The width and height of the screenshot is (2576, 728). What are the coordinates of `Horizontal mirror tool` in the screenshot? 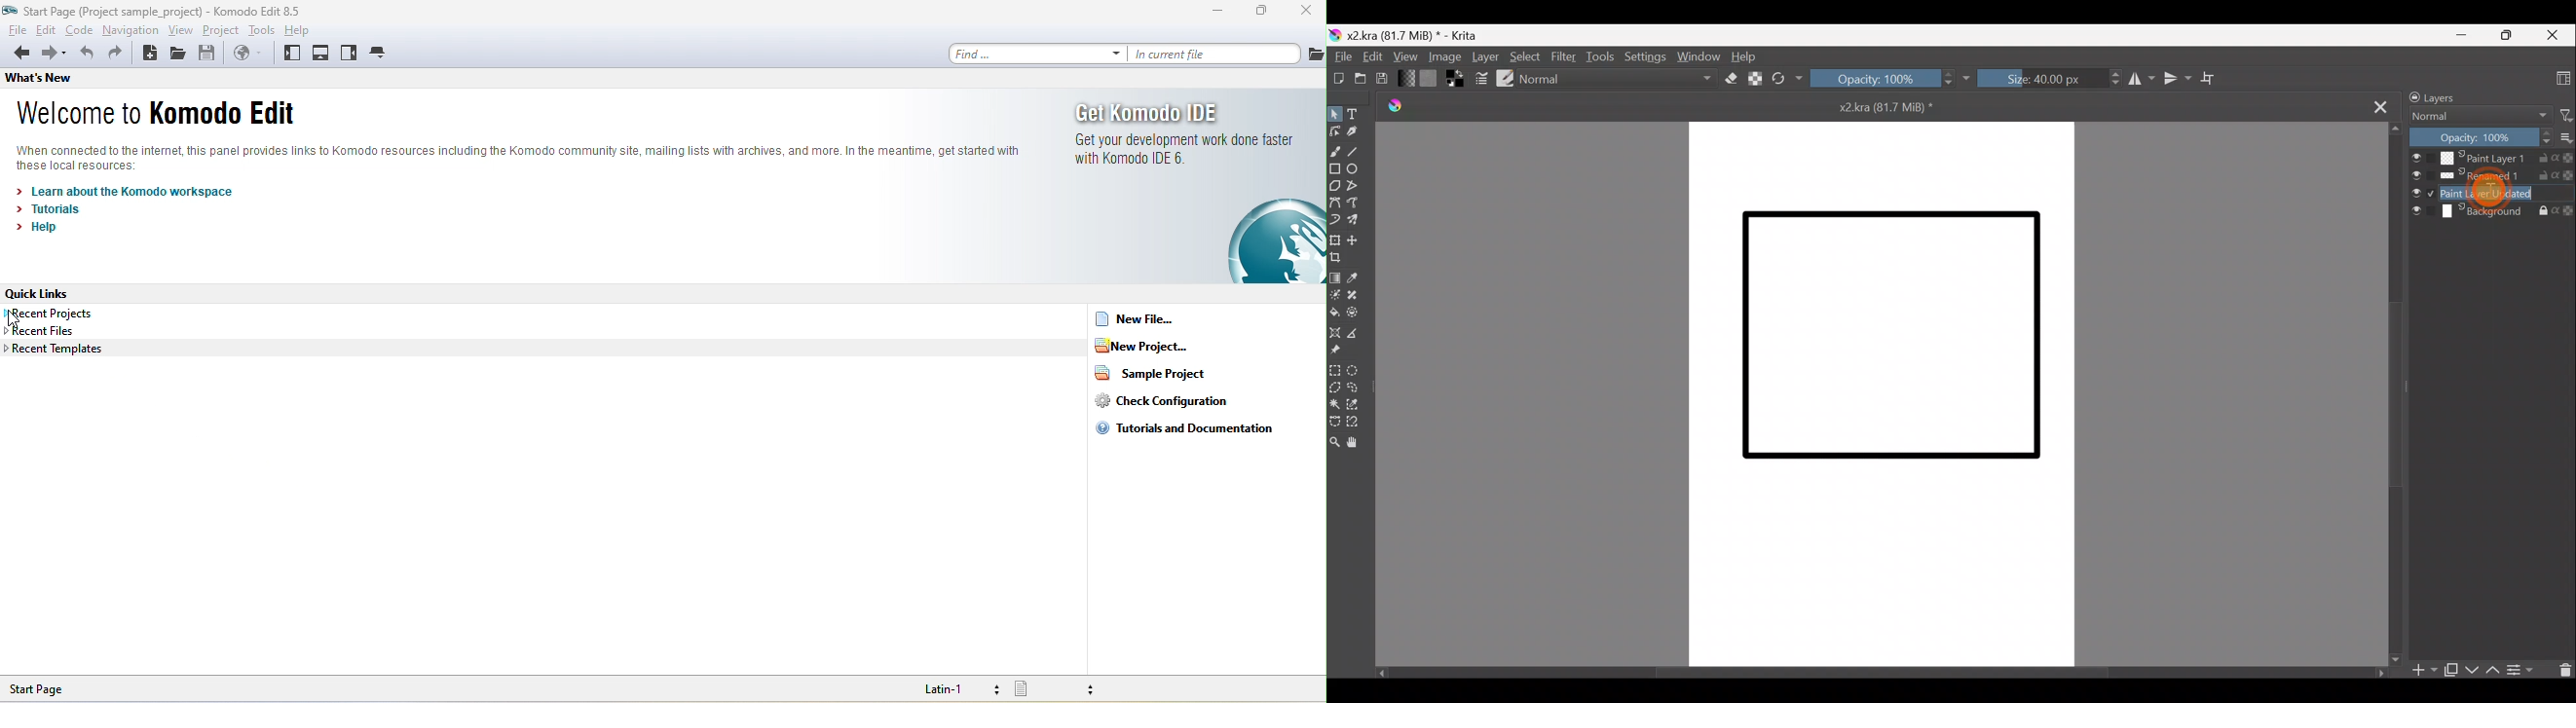 It's located at (2141, 77).